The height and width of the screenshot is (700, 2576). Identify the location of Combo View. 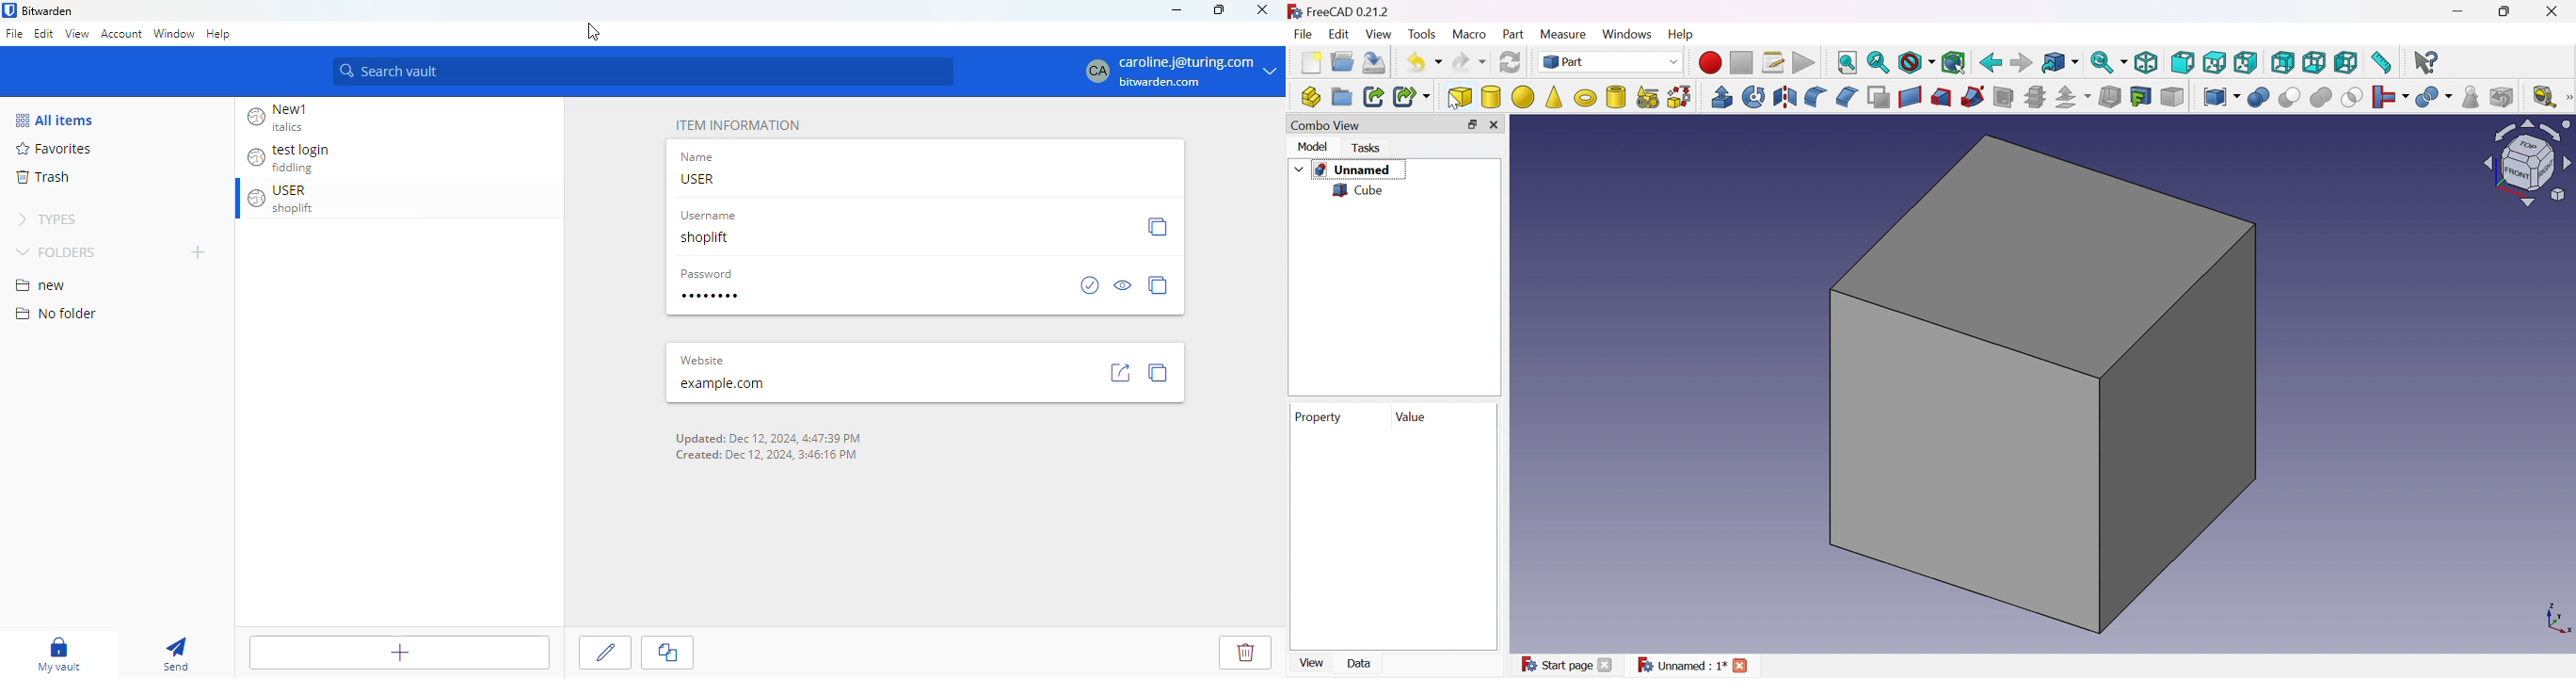
(1328, 127).